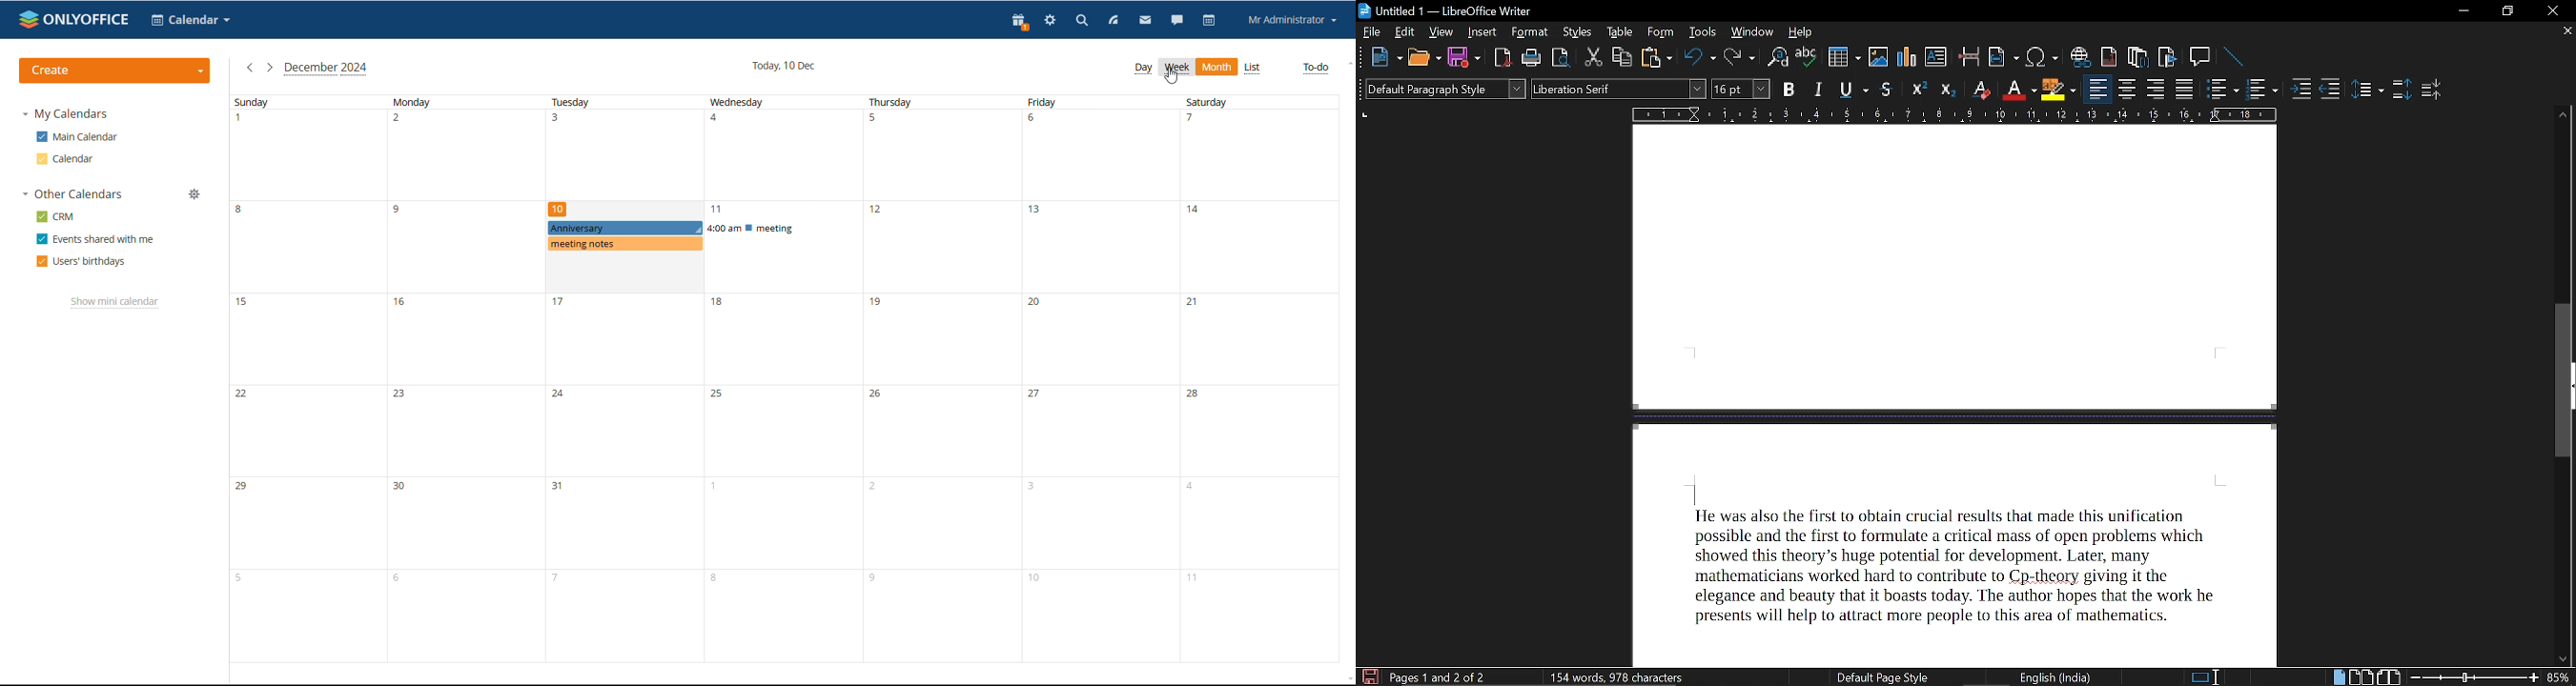 This screenshot has width=2576, height=700. Describe the element at coordinates (2198, 677) in the screenshot. I see `Standard selection` at that location.